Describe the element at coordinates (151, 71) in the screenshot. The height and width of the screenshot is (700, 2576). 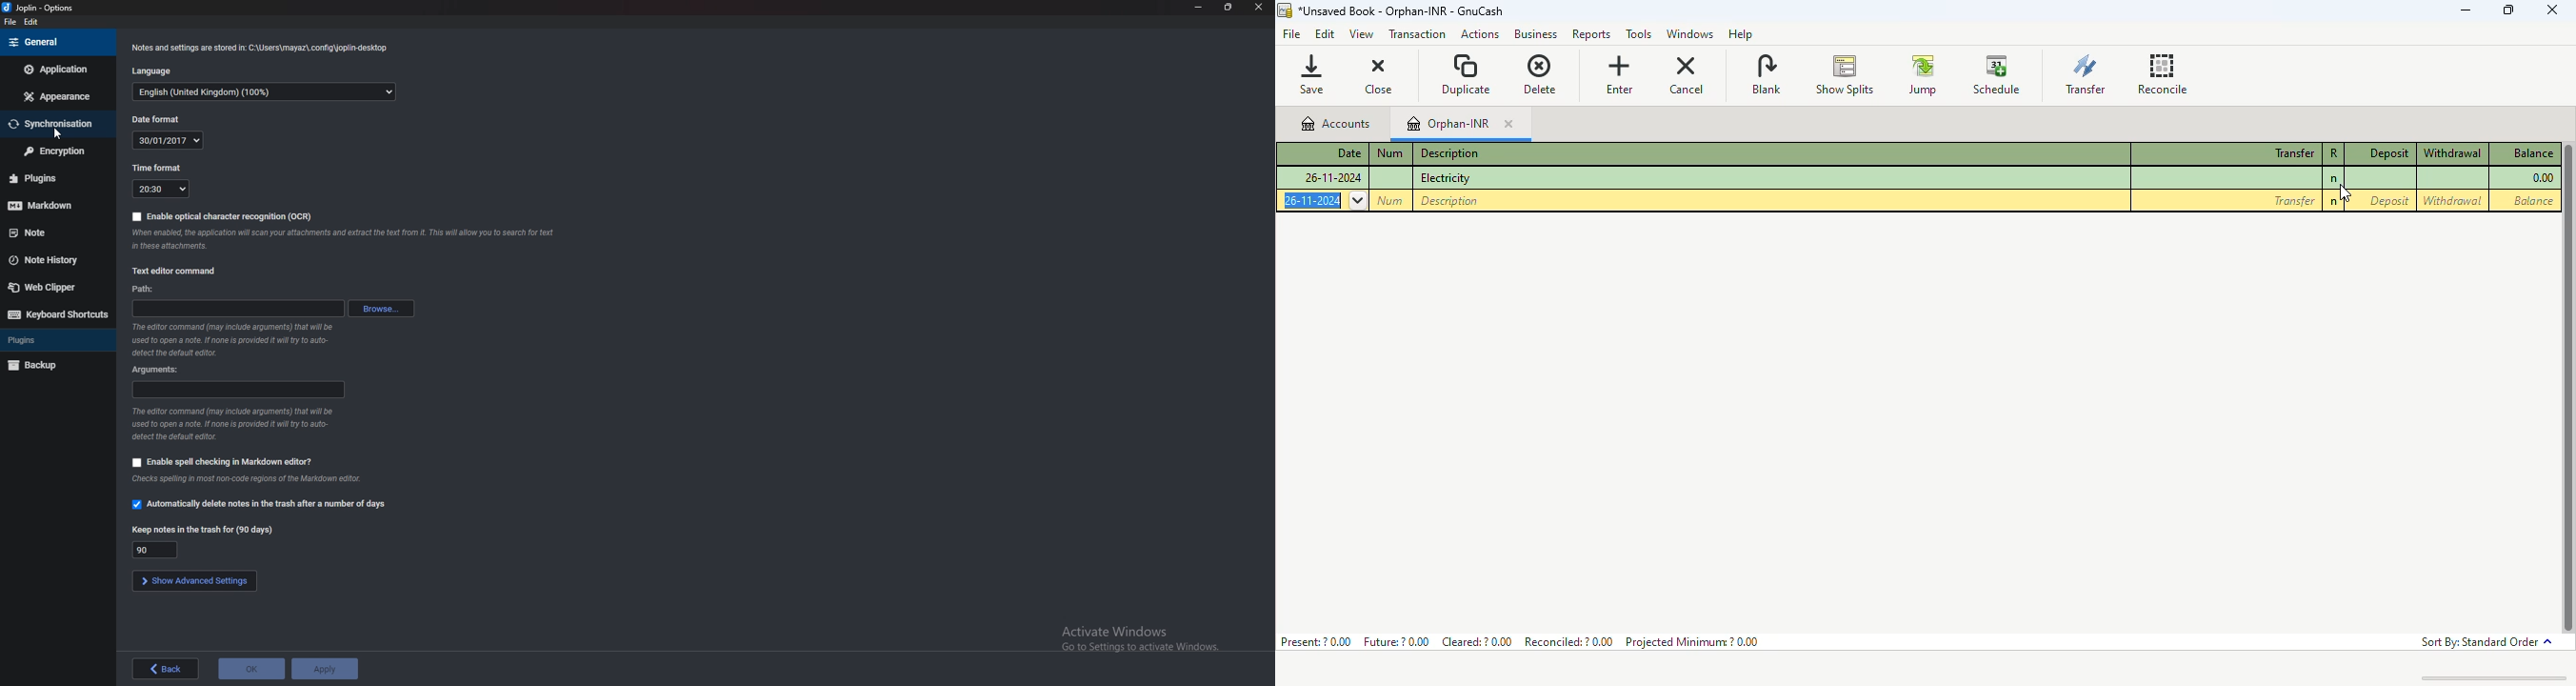
I see `language` at that location.